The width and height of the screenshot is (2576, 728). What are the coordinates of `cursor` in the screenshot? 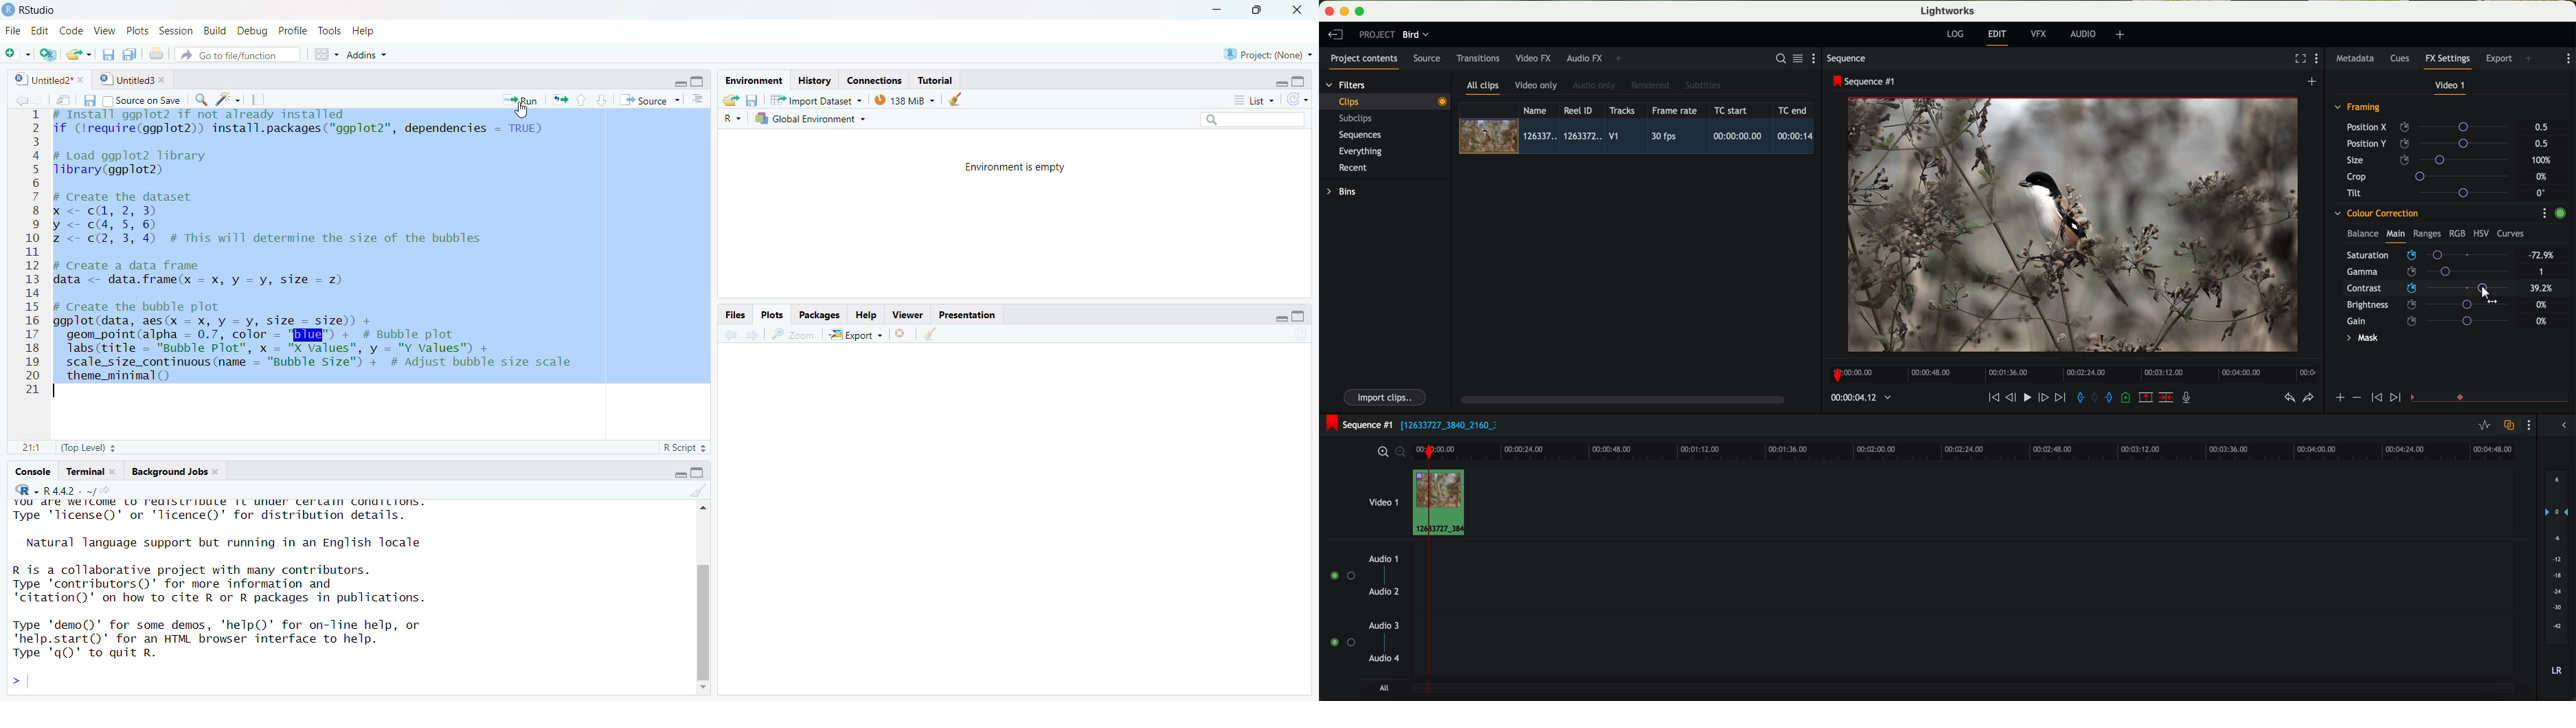 It's located at (517, 112).